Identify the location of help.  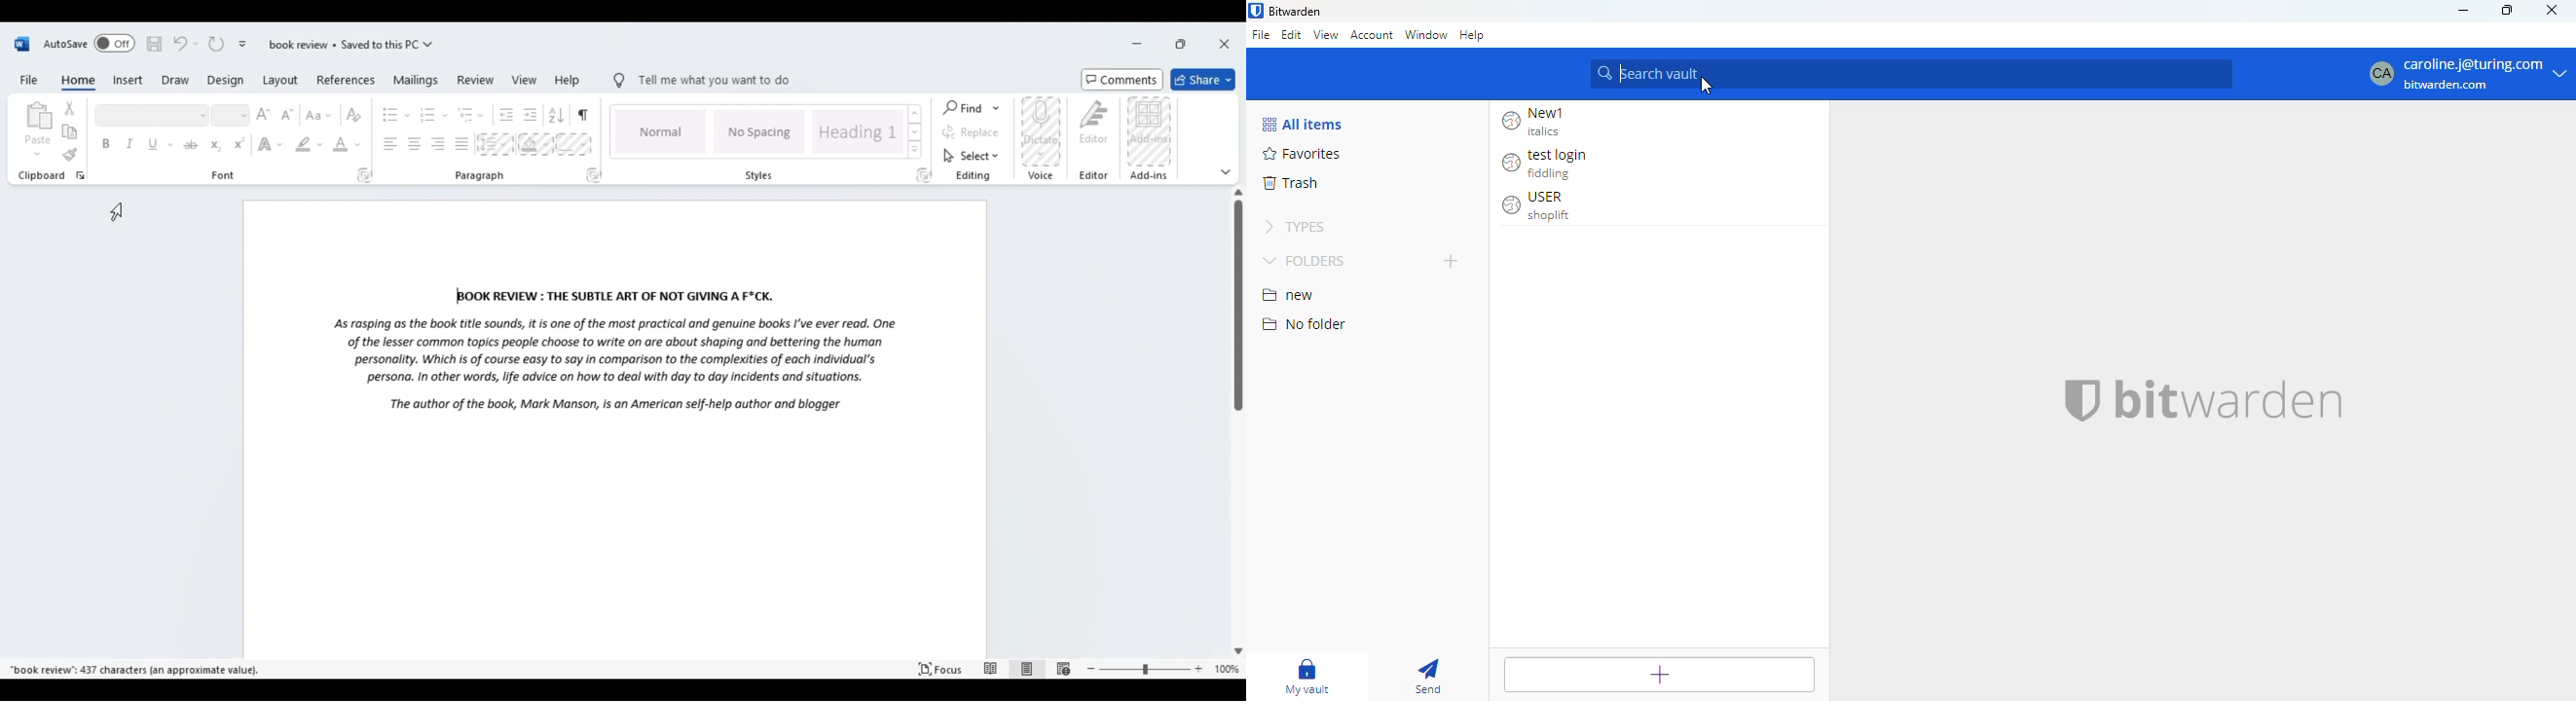
(1472, 34).